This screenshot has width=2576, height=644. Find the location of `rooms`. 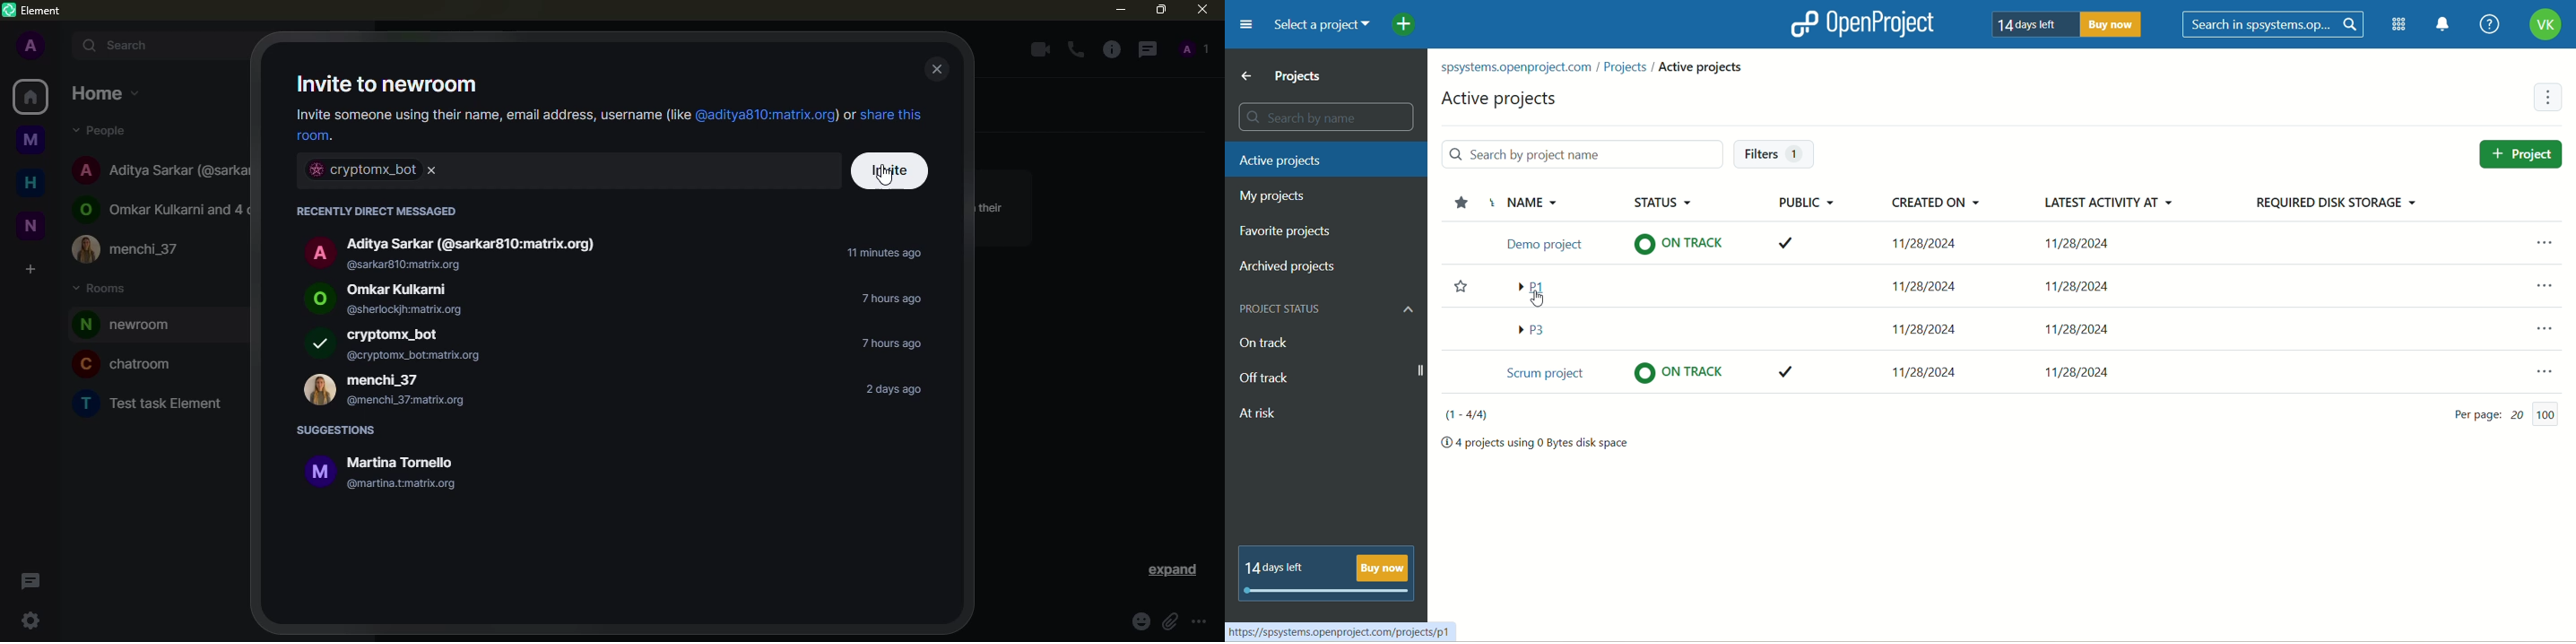

rooms is located at coordinates (102, 290).